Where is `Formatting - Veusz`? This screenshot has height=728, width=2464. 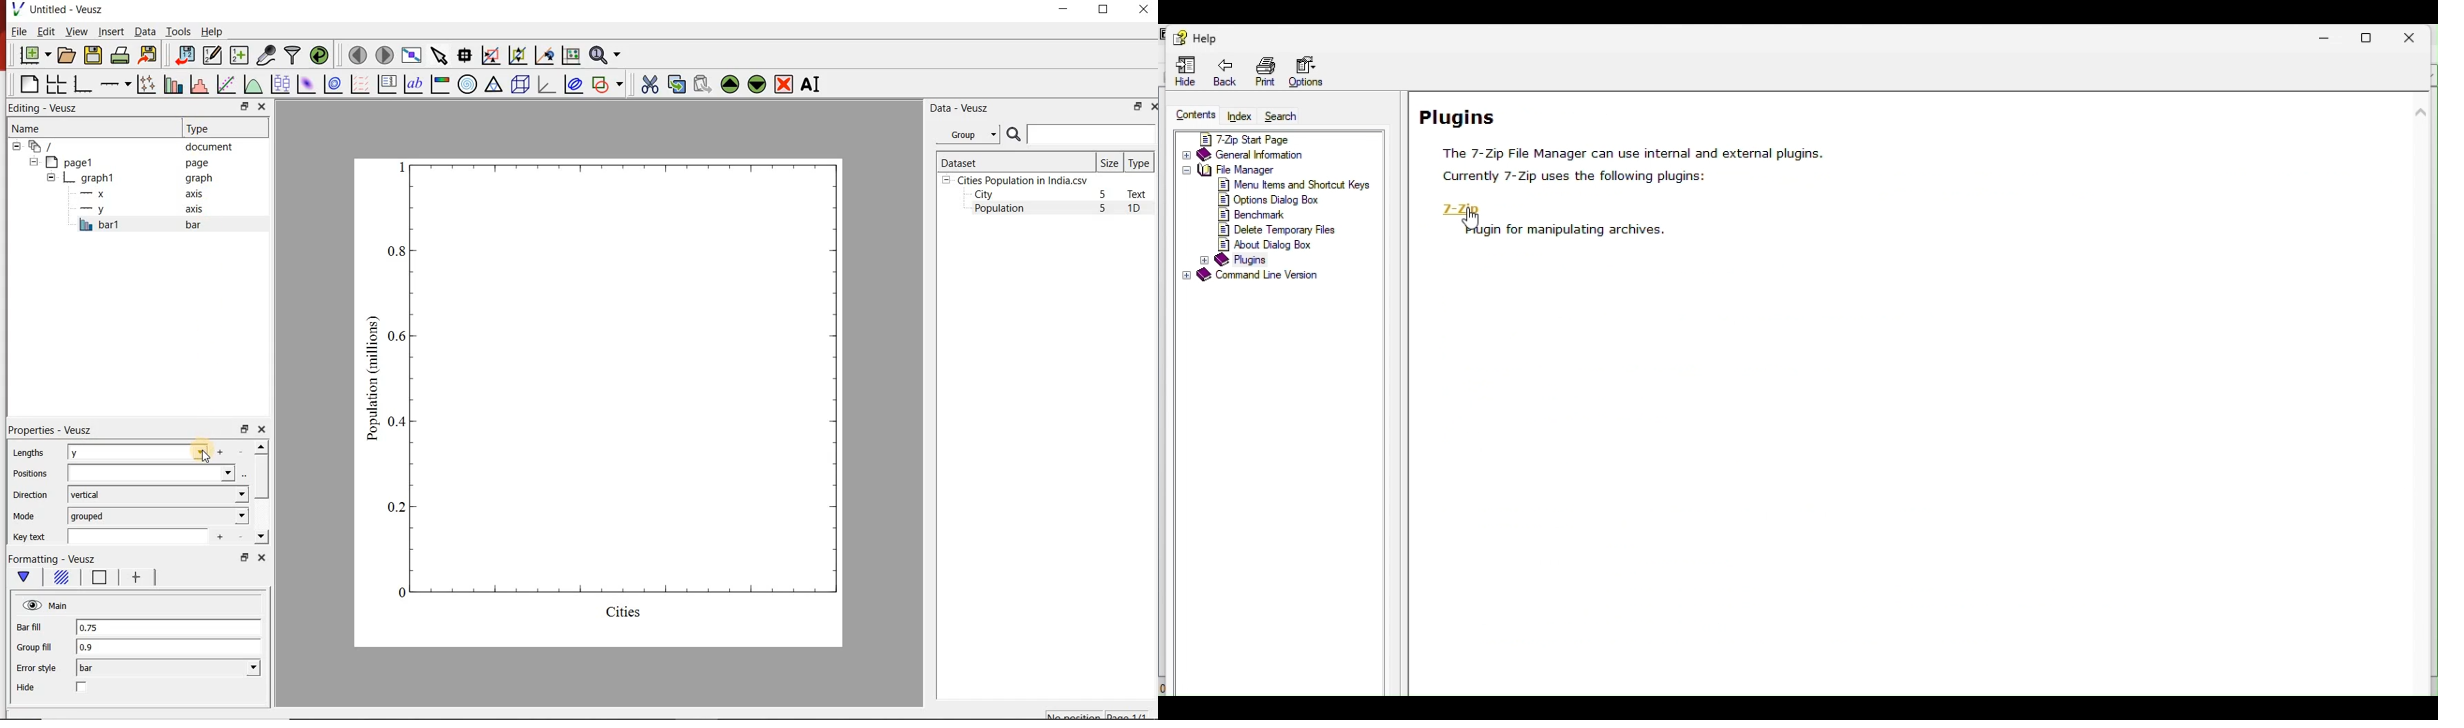 Formatting - Veusz is located at coordinates (53, 559).